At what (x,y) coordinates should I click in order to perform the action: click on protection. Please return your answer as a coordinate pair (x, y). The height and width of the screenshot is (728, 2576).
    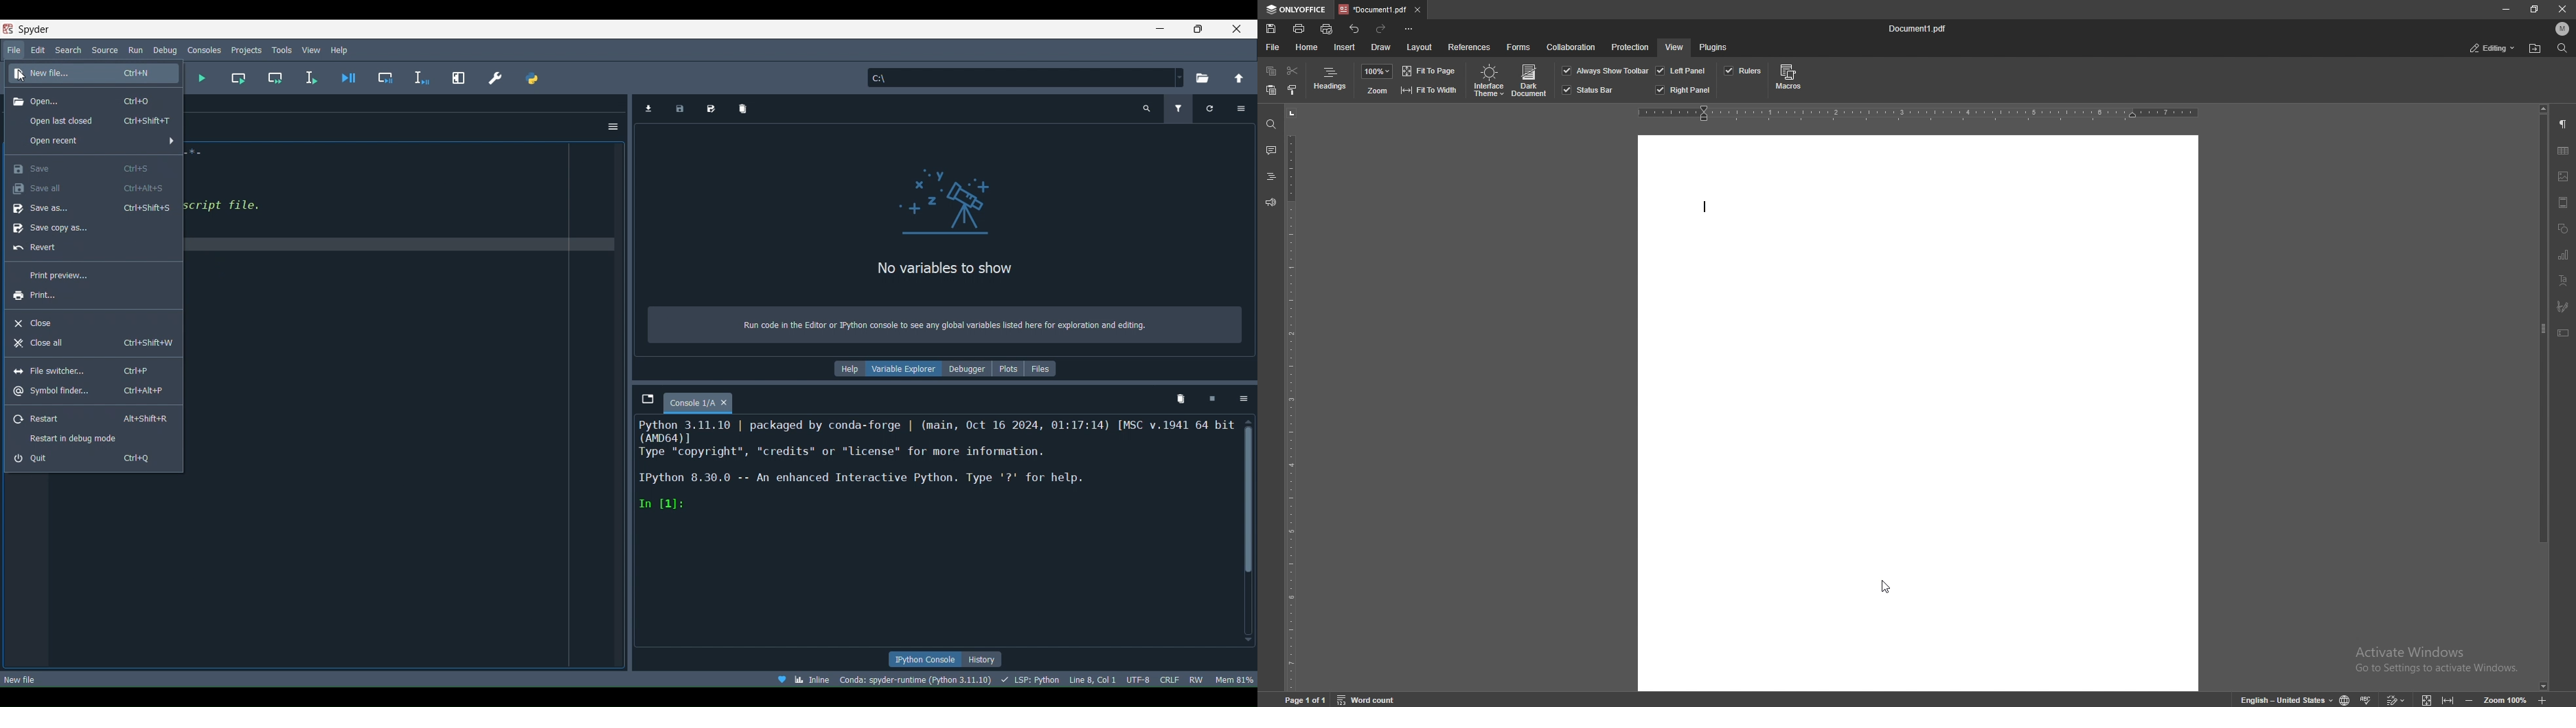
    Looking at the image, I should click on (1630, 46).